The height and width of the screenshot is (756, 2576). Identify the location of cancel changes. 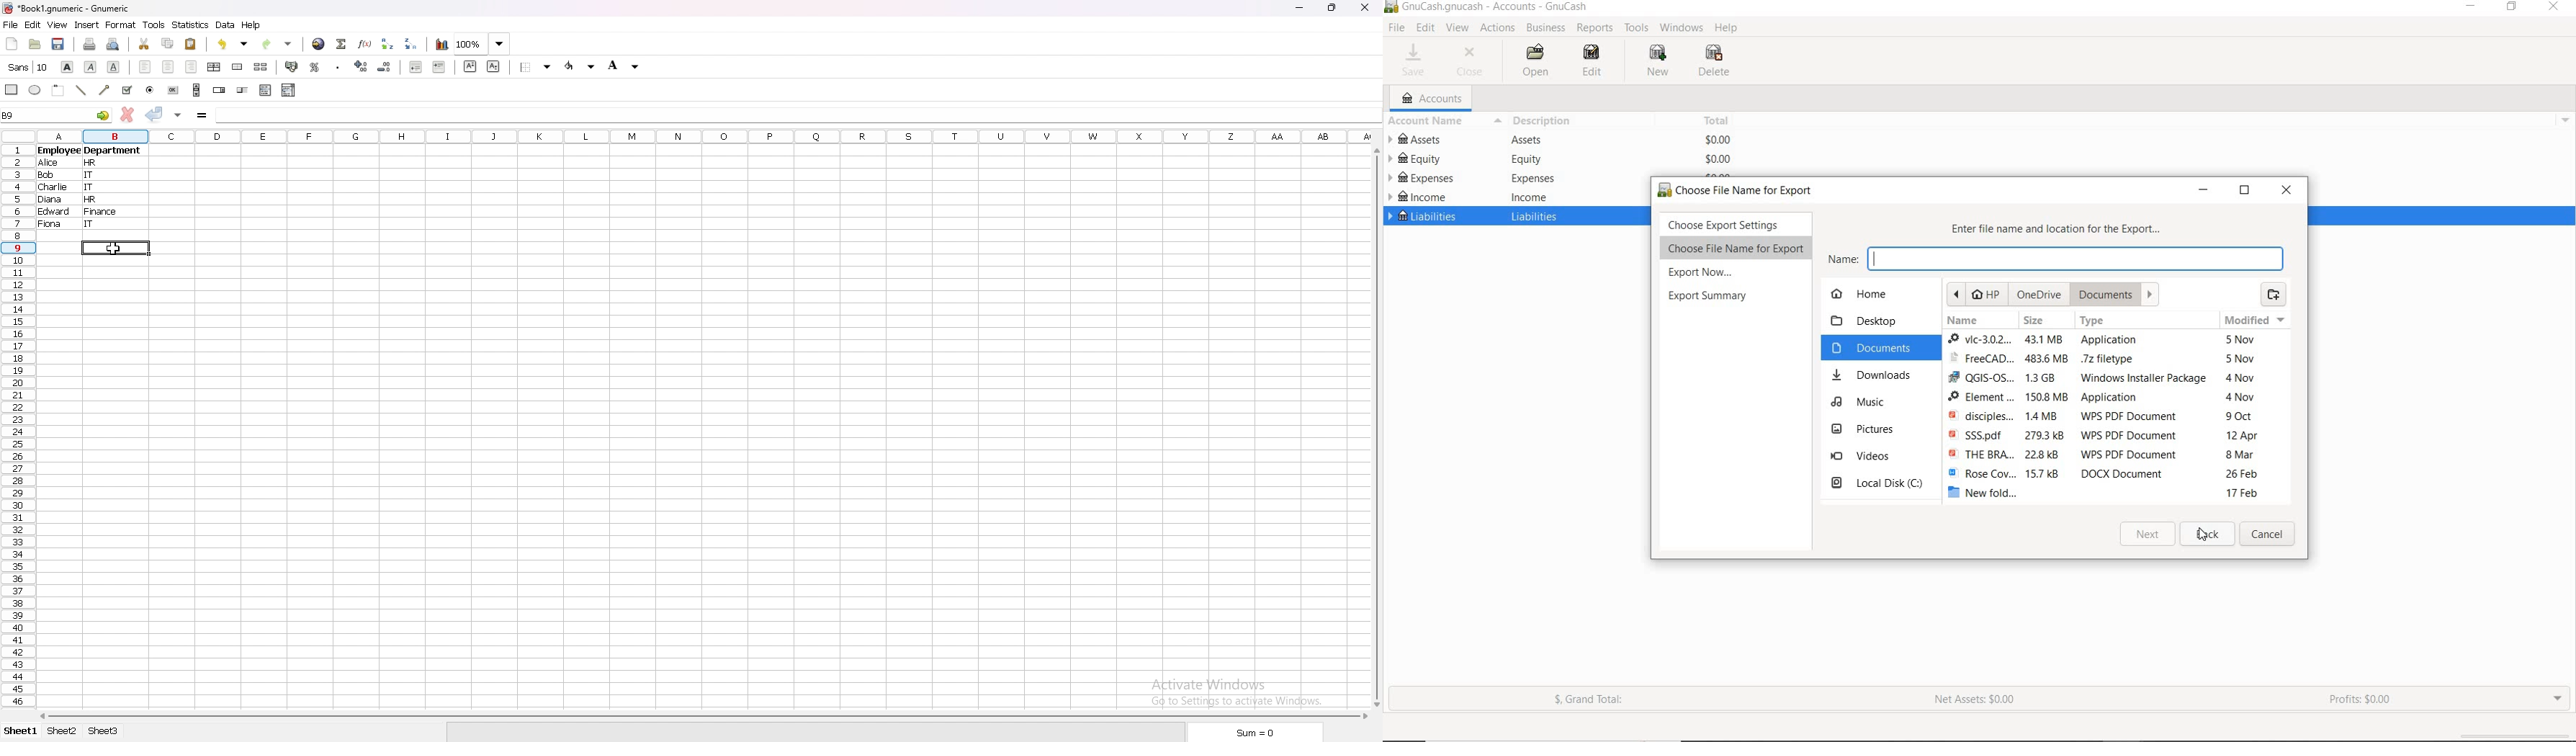
(127, 115).